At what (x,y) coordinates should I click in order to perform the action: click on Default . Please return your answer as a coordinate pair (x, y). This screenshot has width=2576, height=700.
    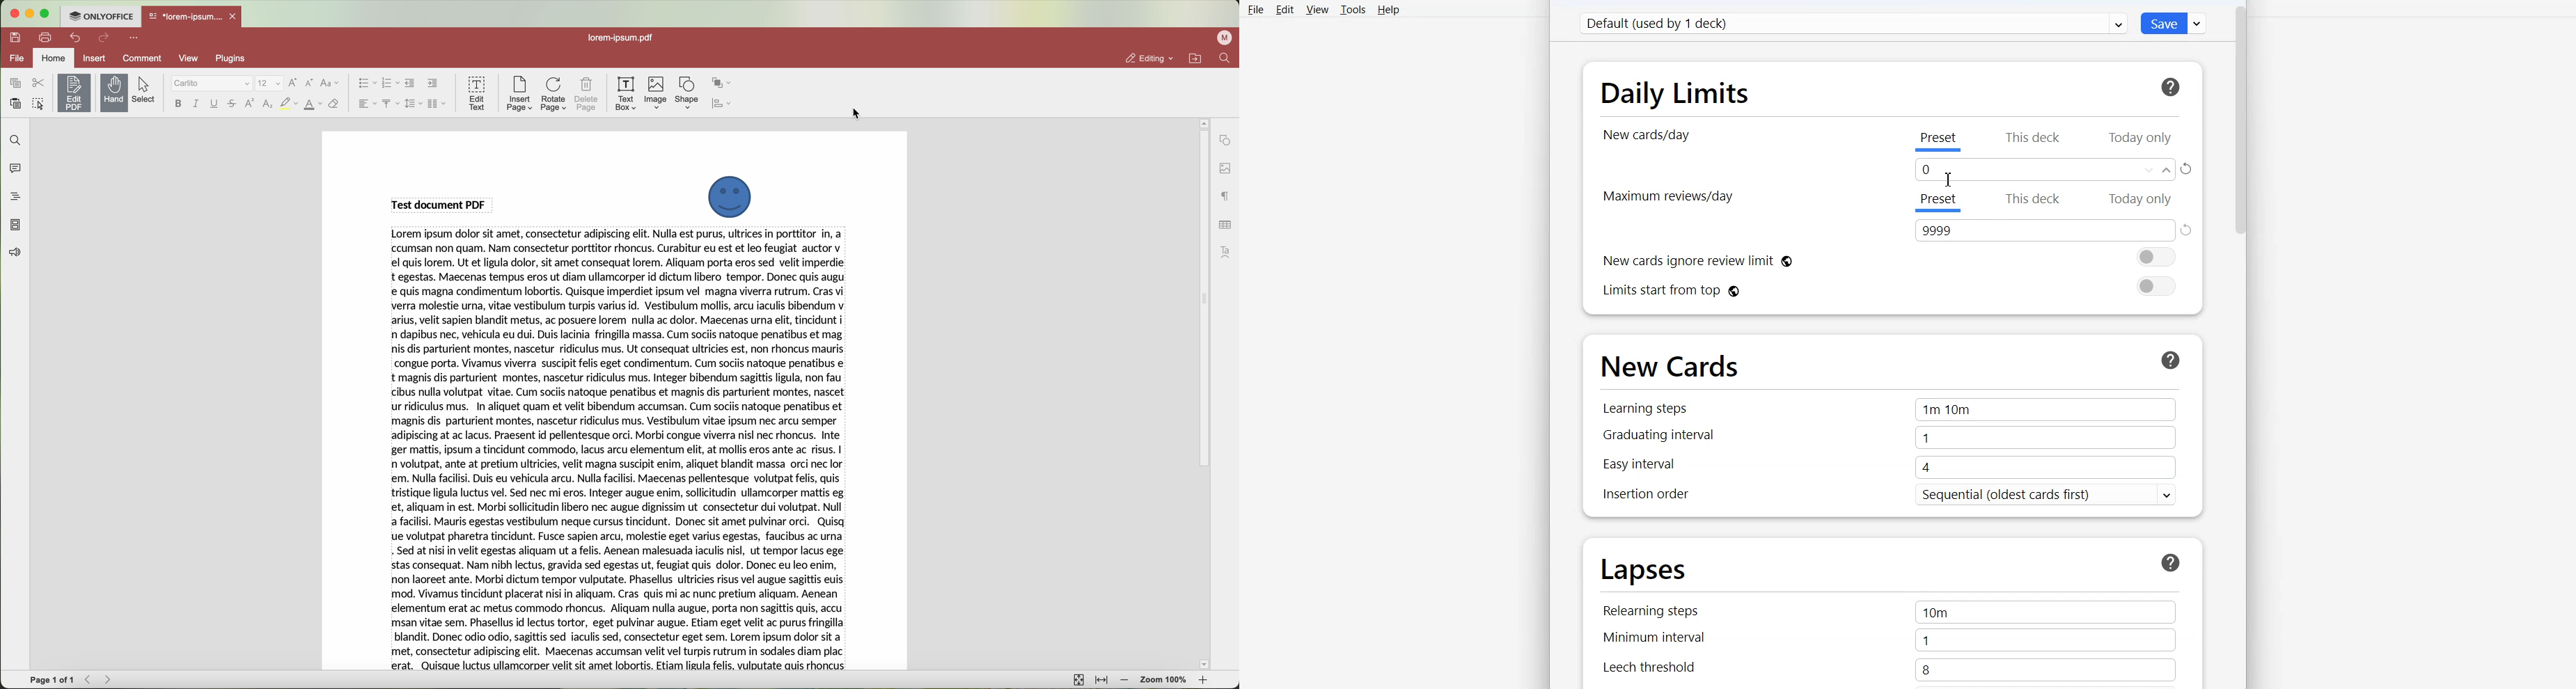
    Looking at the image, I should click on (1853, 23).